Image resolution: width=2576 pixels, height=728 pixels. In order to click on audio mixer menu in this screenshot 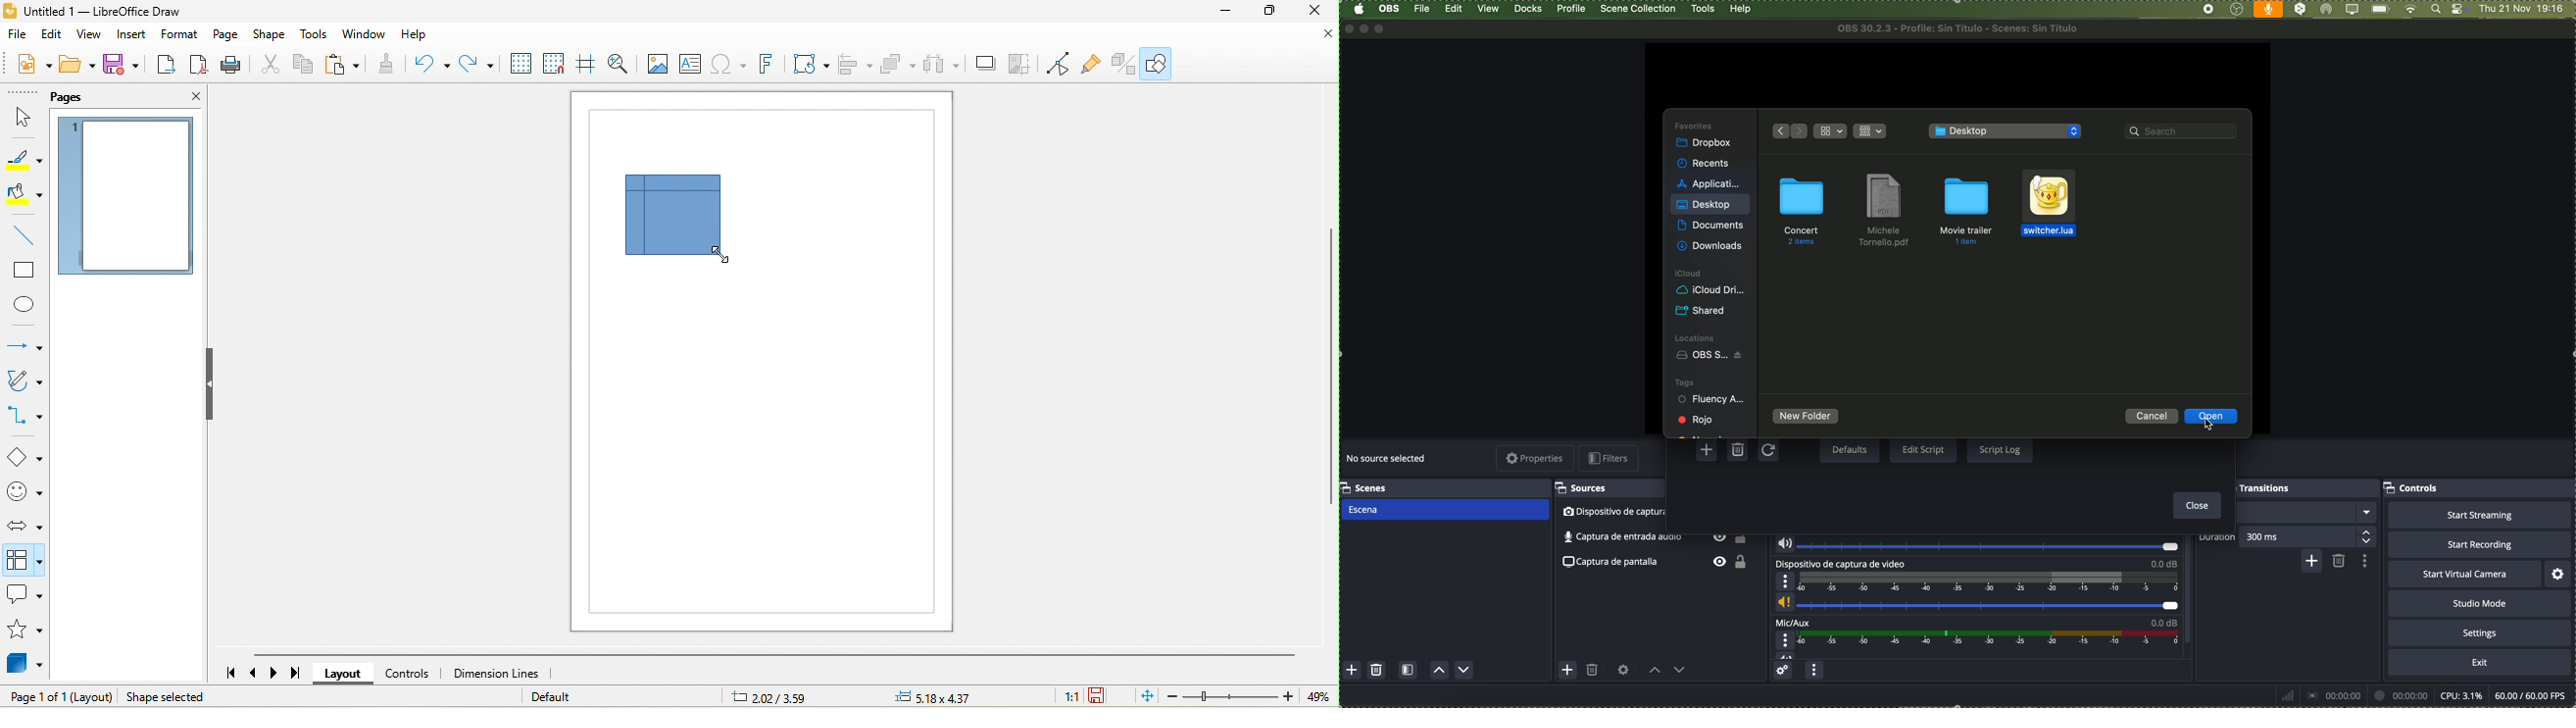, I will do `click(1814, 672)`.